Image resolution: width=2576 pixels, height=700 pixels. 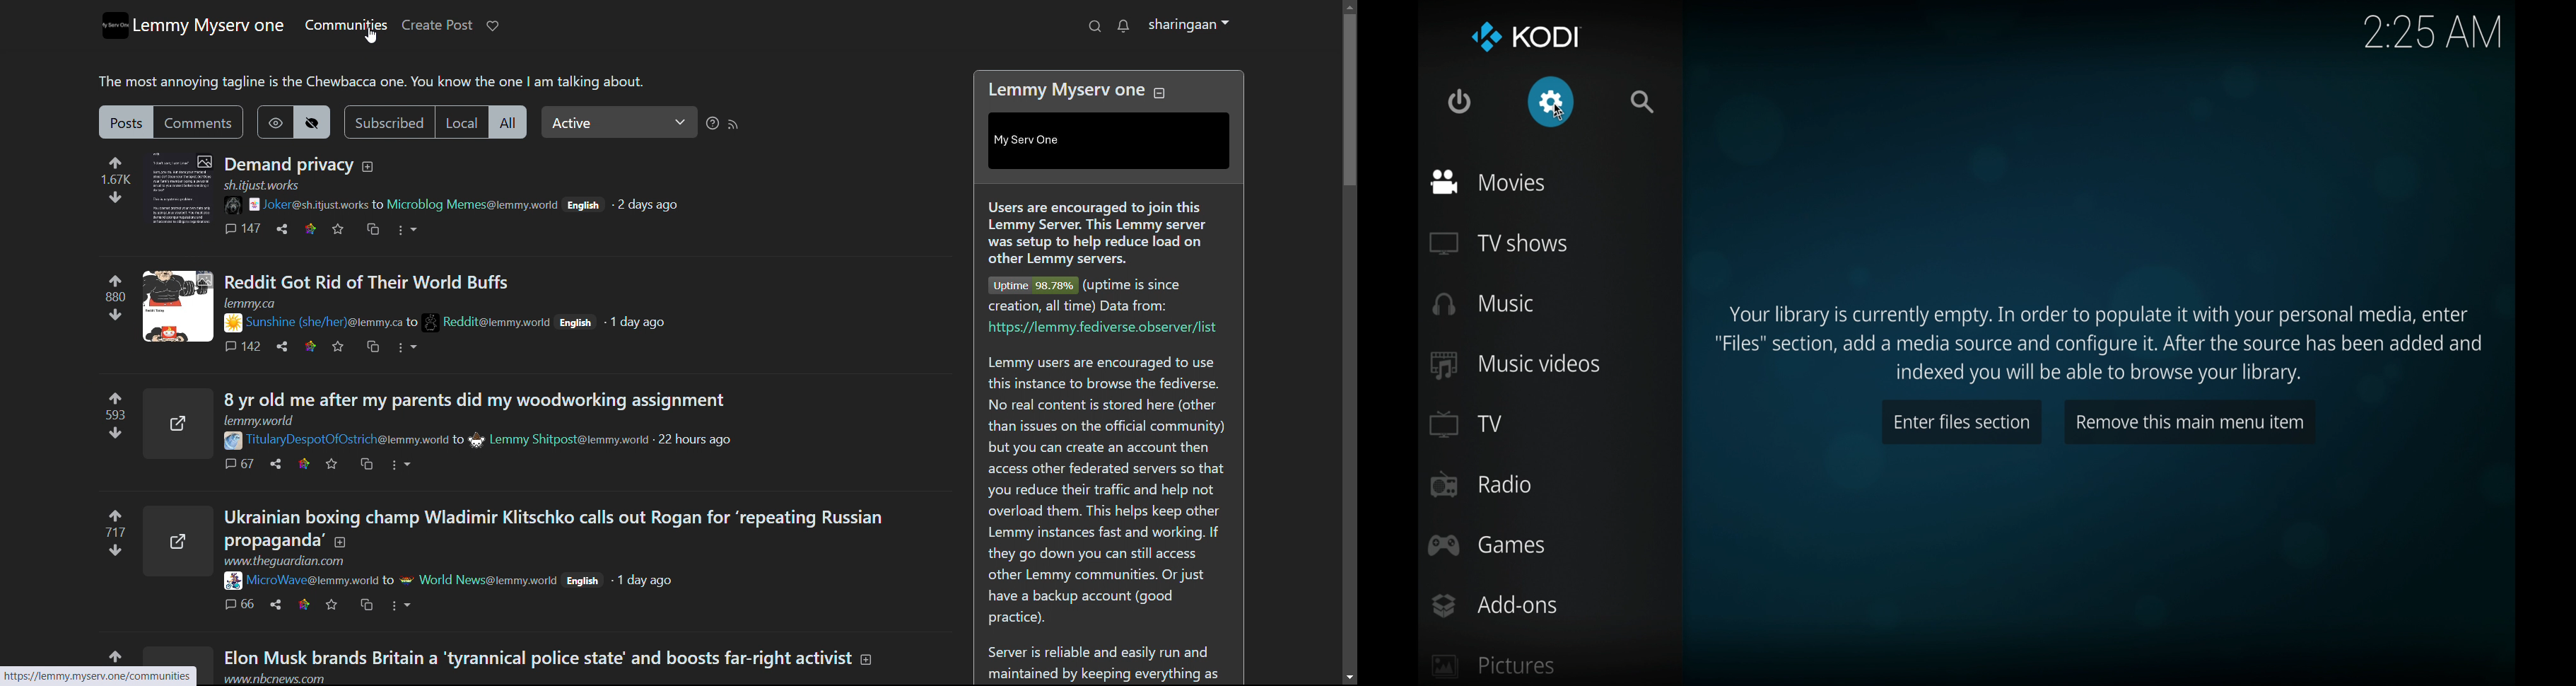 I want to click on Your library is currently empty. In order to populate it with your personal media, enter
Files" section, add a media source and configure it. After the source has been added and
indexed you will be able to browse your library., so click(x=2105, y=337).